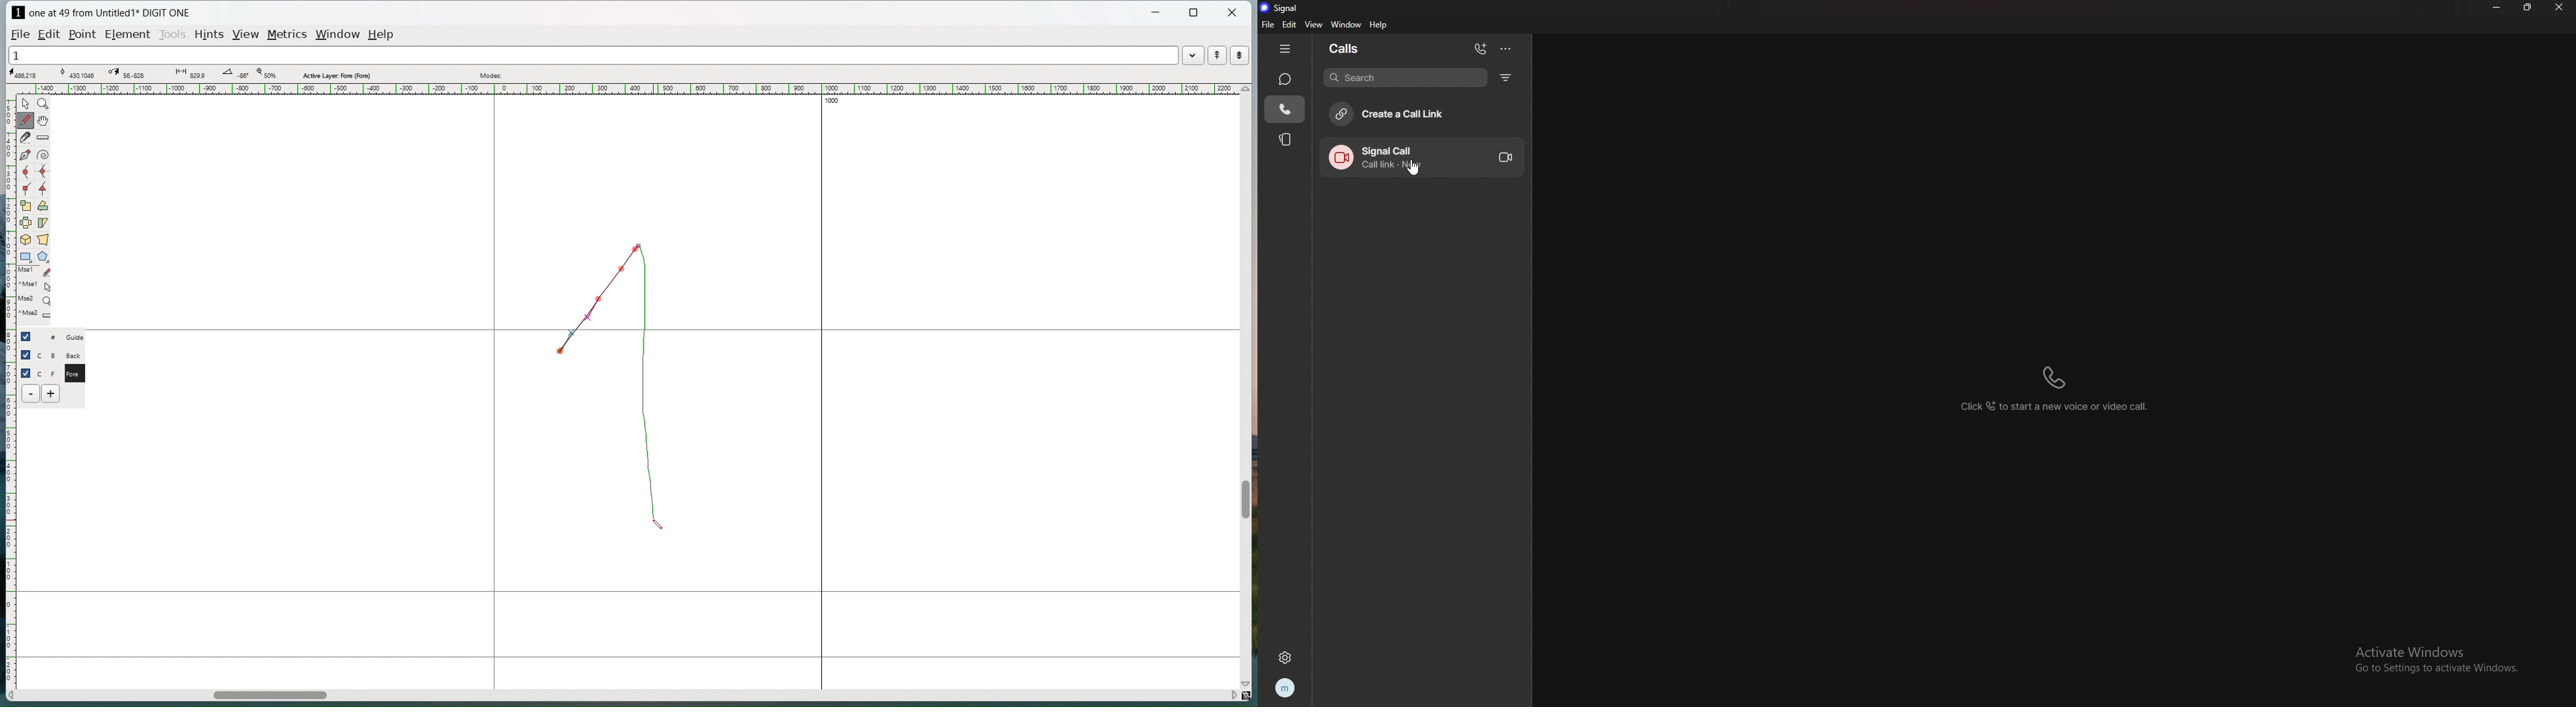  I want to click on edit, so click(1289, 25).